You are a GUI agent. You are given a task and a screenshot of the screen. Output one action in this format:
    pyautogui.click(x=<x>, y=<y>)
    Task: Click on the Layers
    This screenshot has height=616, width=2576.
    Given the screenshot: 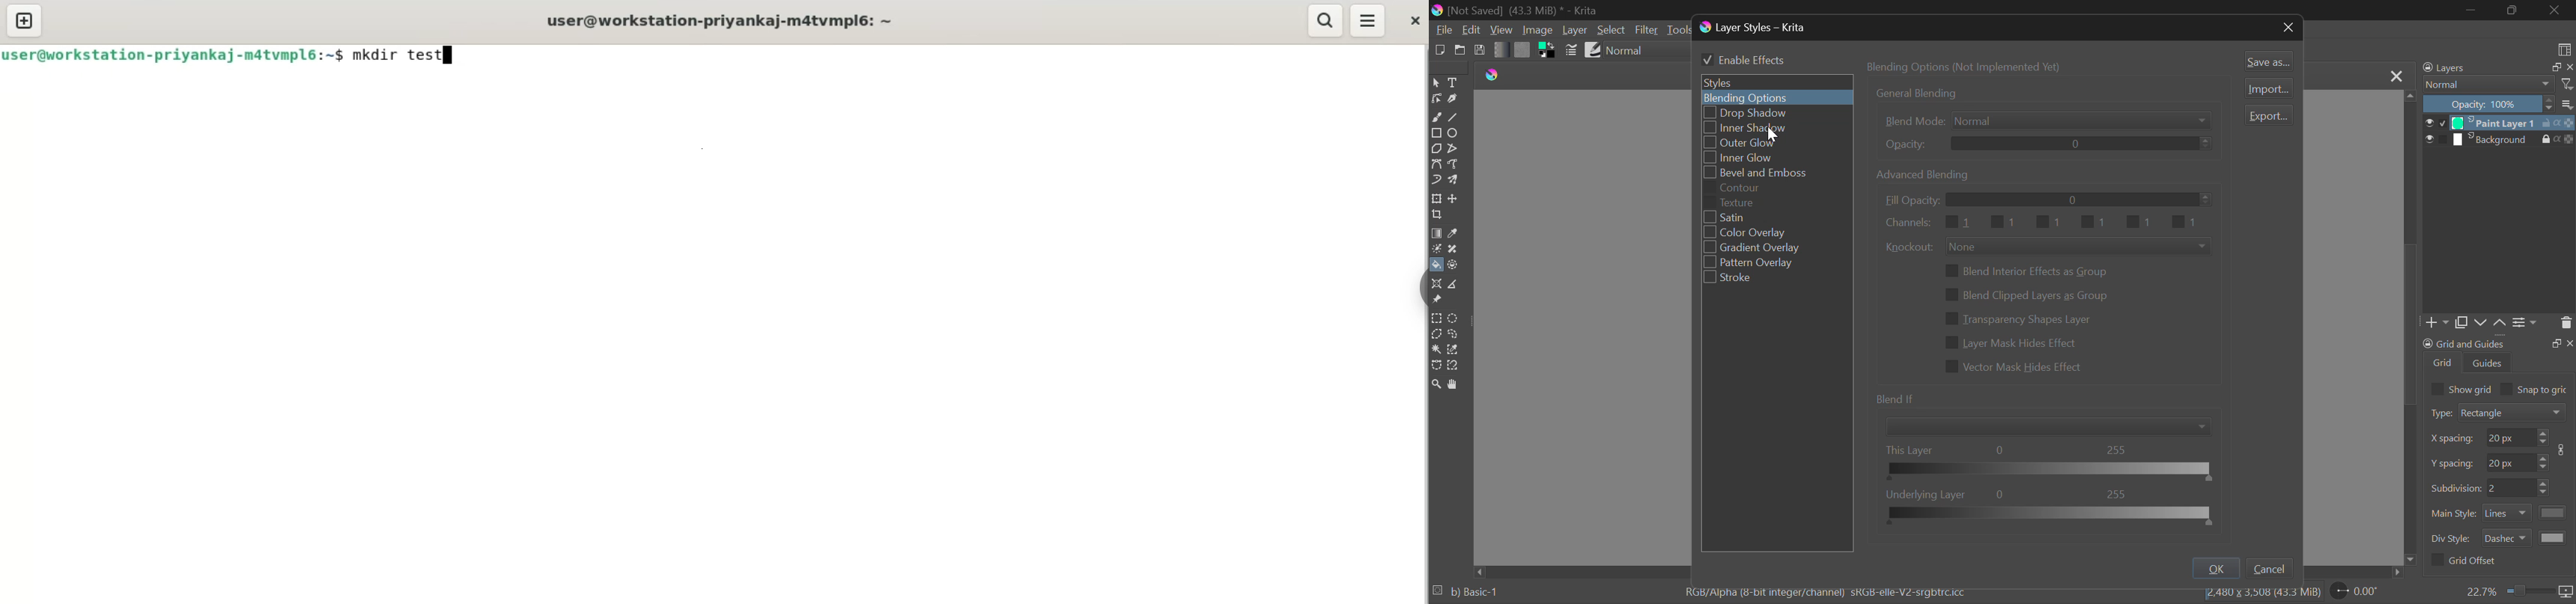 What is the action you would take?
    pyautogui.click(x=2498, y=132)
    